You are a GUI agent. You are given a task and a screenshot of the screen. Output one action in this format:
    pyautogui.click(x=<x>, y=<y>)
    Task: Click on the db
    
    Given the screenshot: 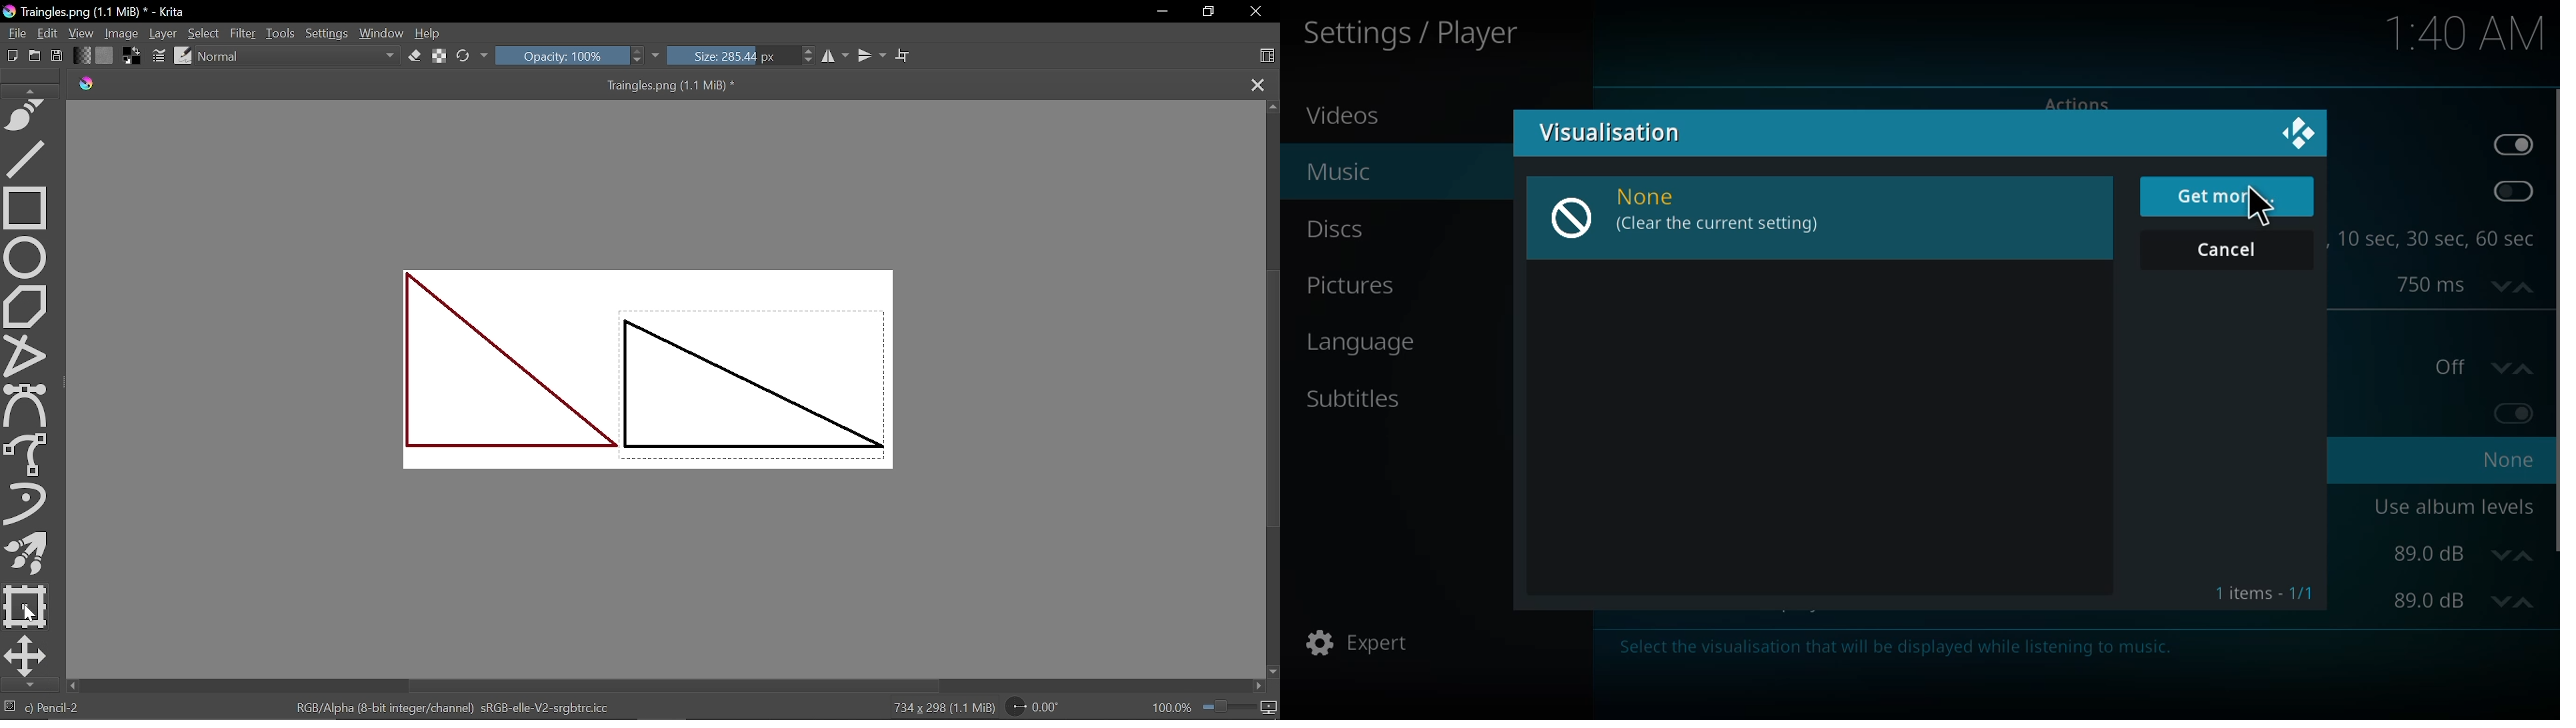 What is the action you would take?
    pyautogui.click(x=2464, y=554)
    